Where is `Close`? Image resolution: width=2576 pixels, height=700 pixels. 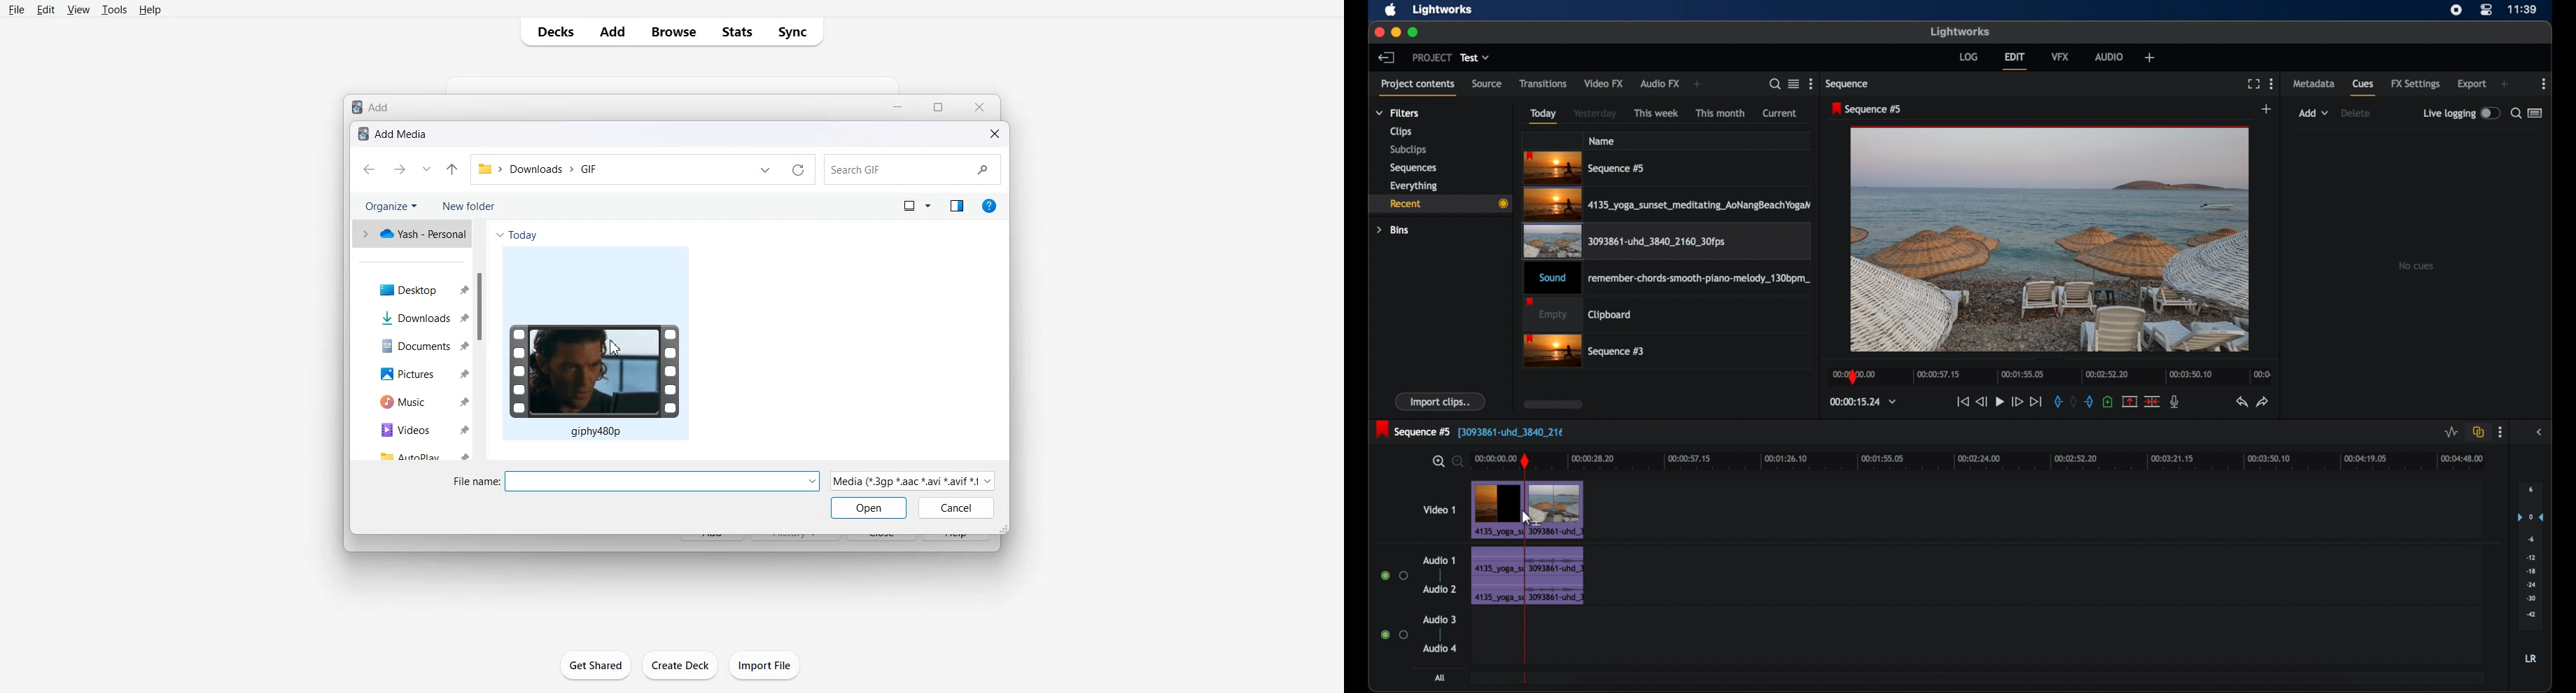
Close is located at coordinates (981, 106).